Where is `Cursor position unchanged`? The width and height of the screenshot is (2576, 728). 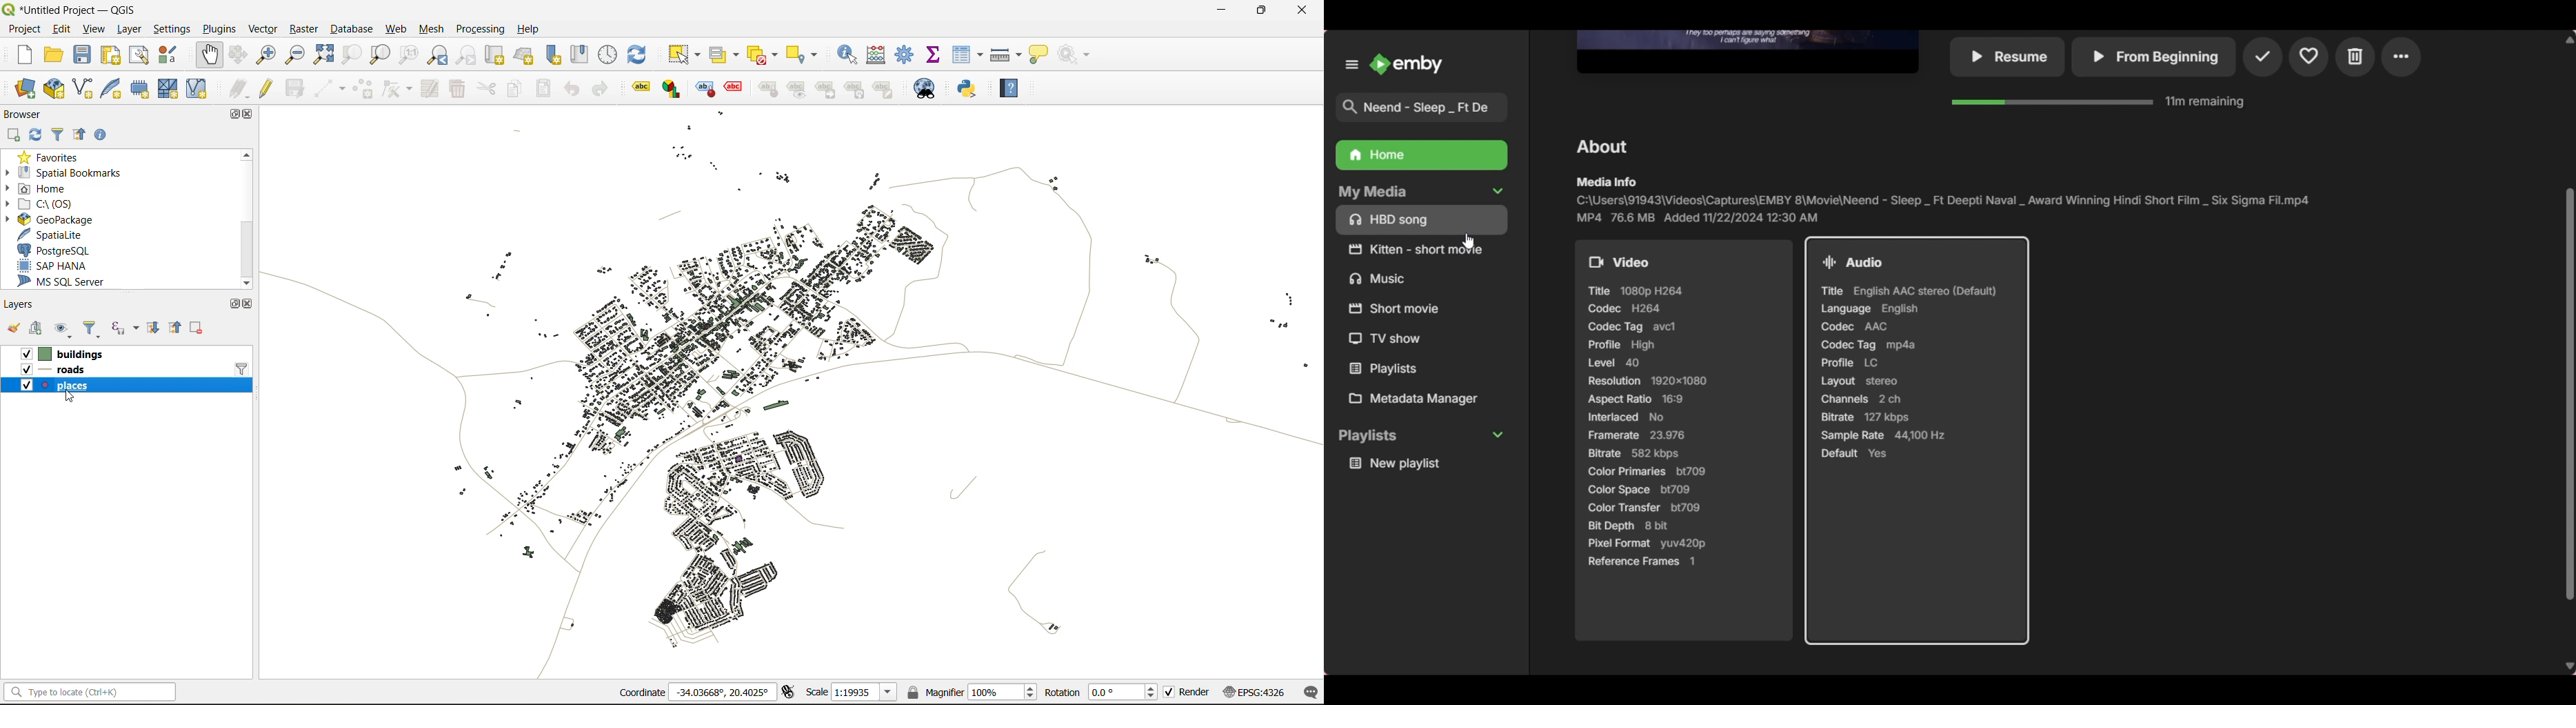 Cursor position unchanged is located at coordinates (1467, 242).